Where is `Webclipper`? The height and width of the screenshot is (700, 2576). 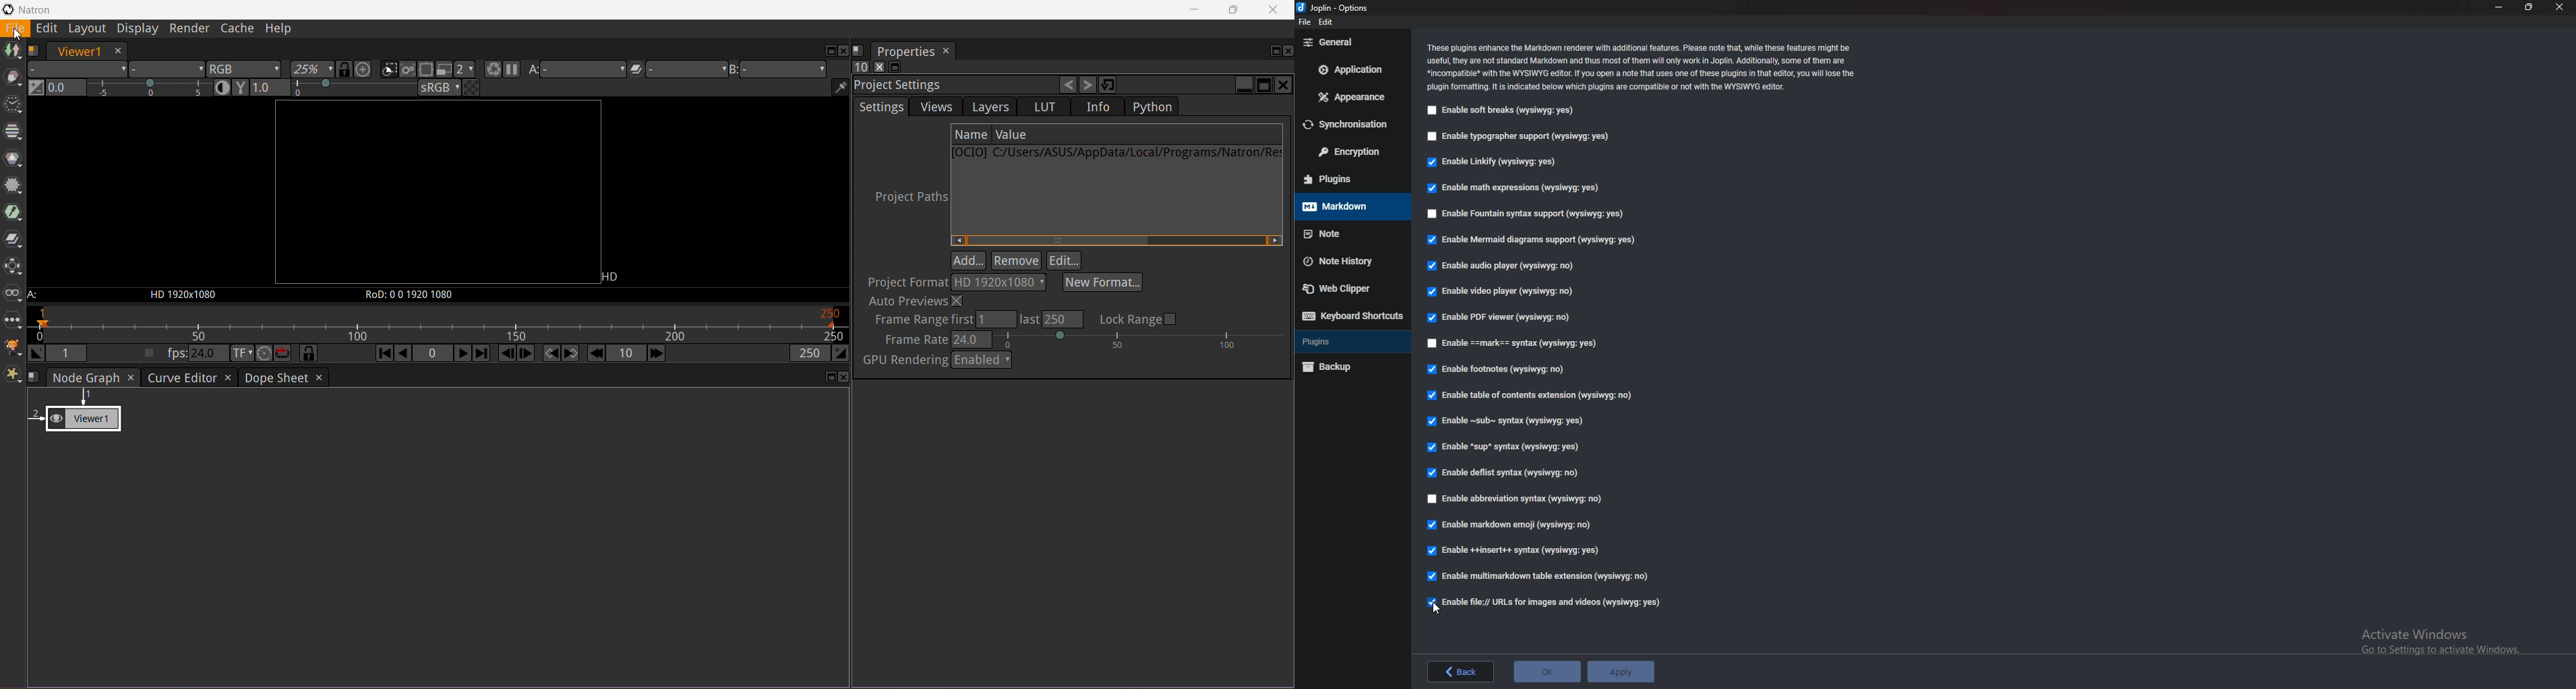
Webclipper is located at coordinates (1354, 288).